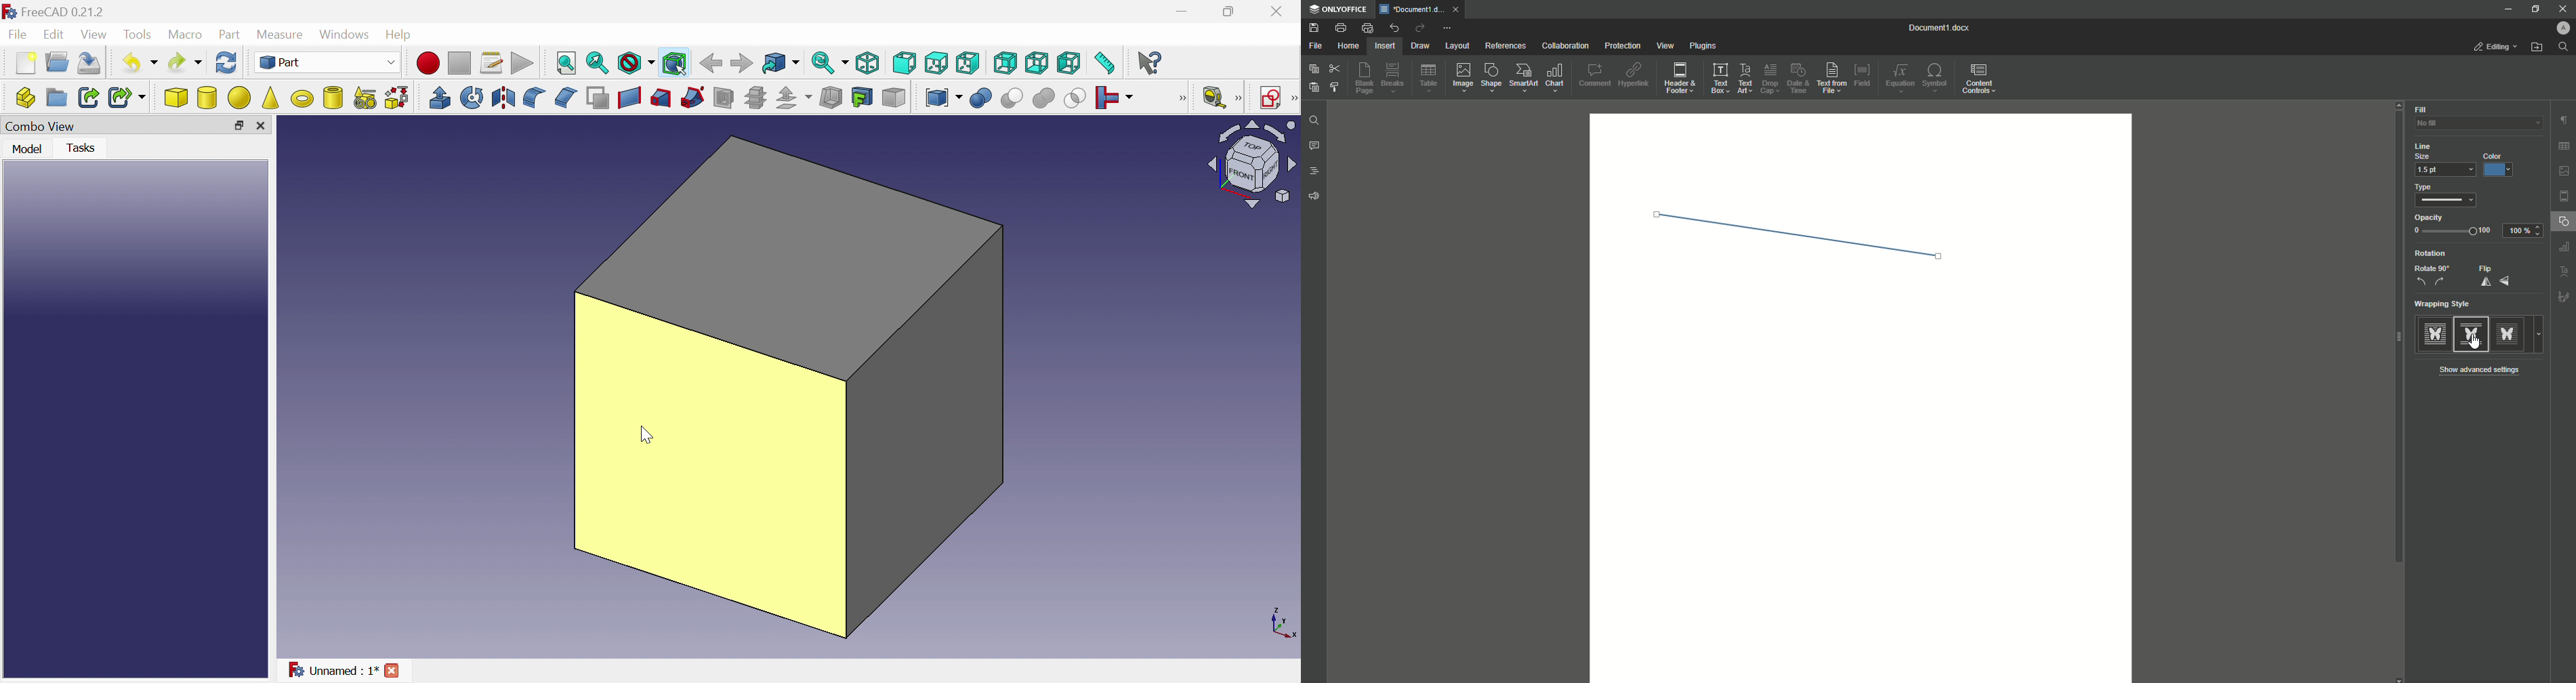 The height and width of the screenshot is (700, 2576). I want to click on Comments, so click(1314, 147).